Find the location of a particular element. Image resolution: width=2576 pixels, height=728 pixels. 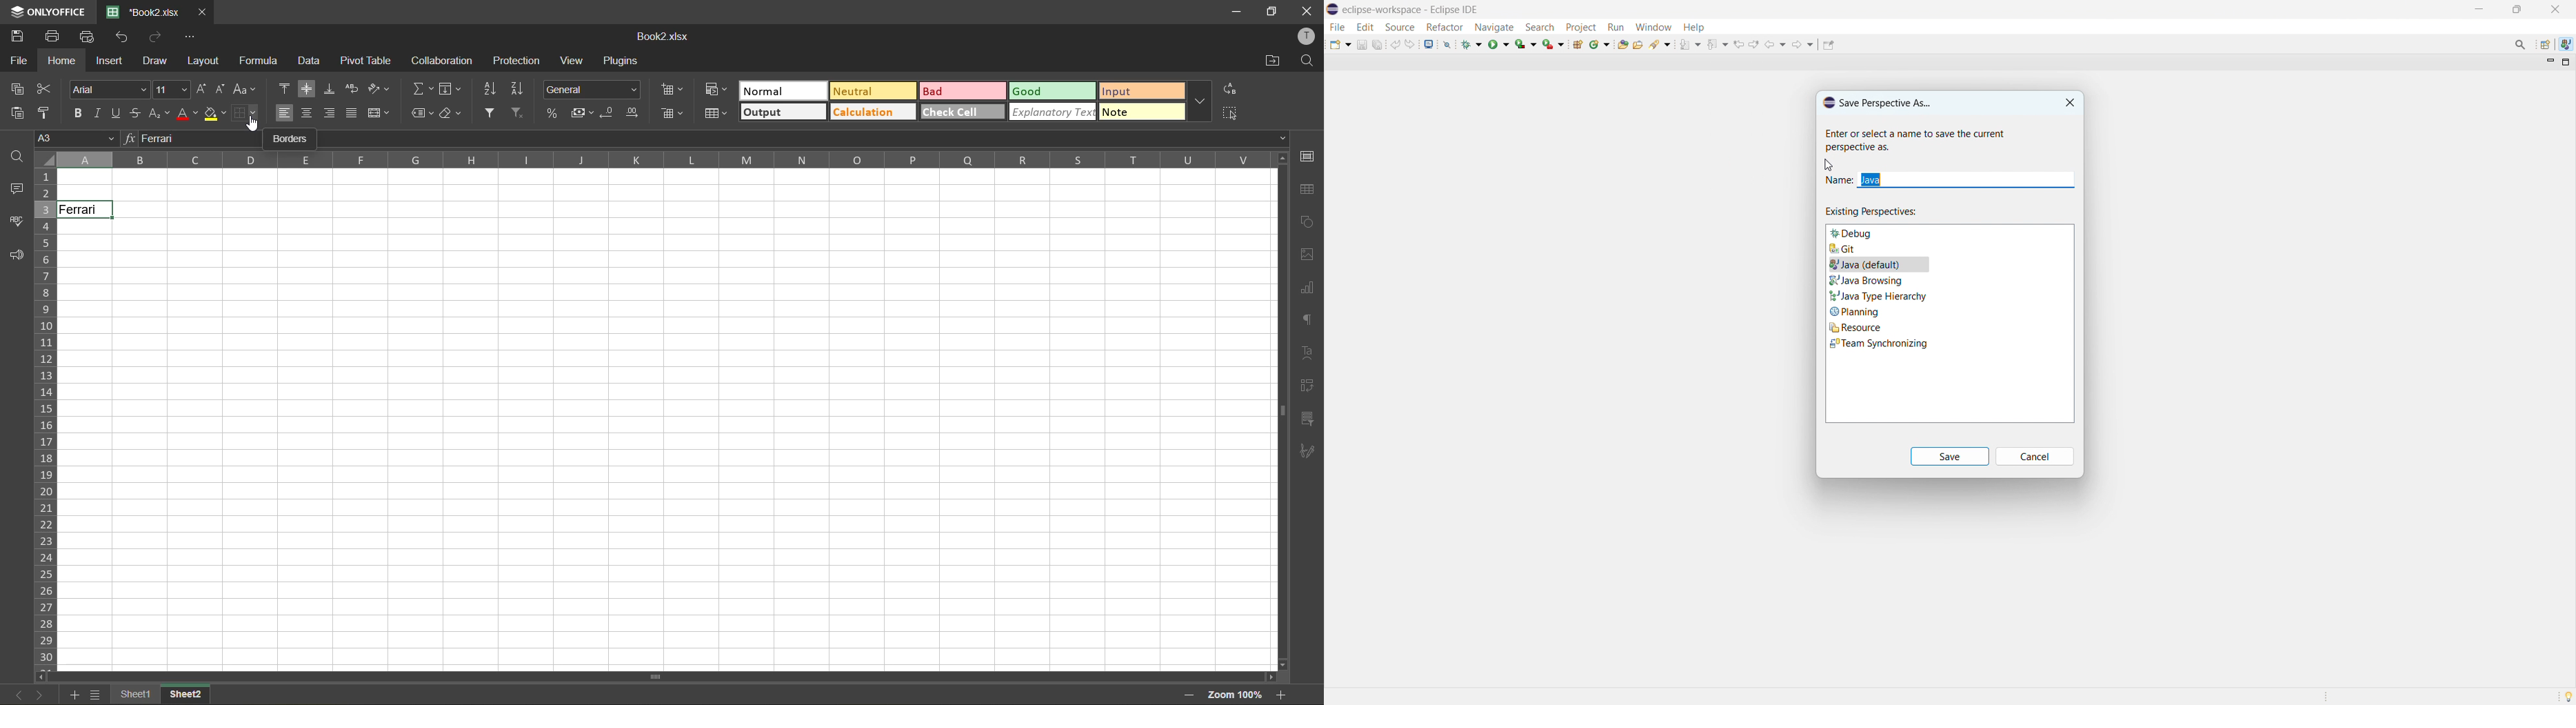

conditional formatting is located at coordinates (718, 90).